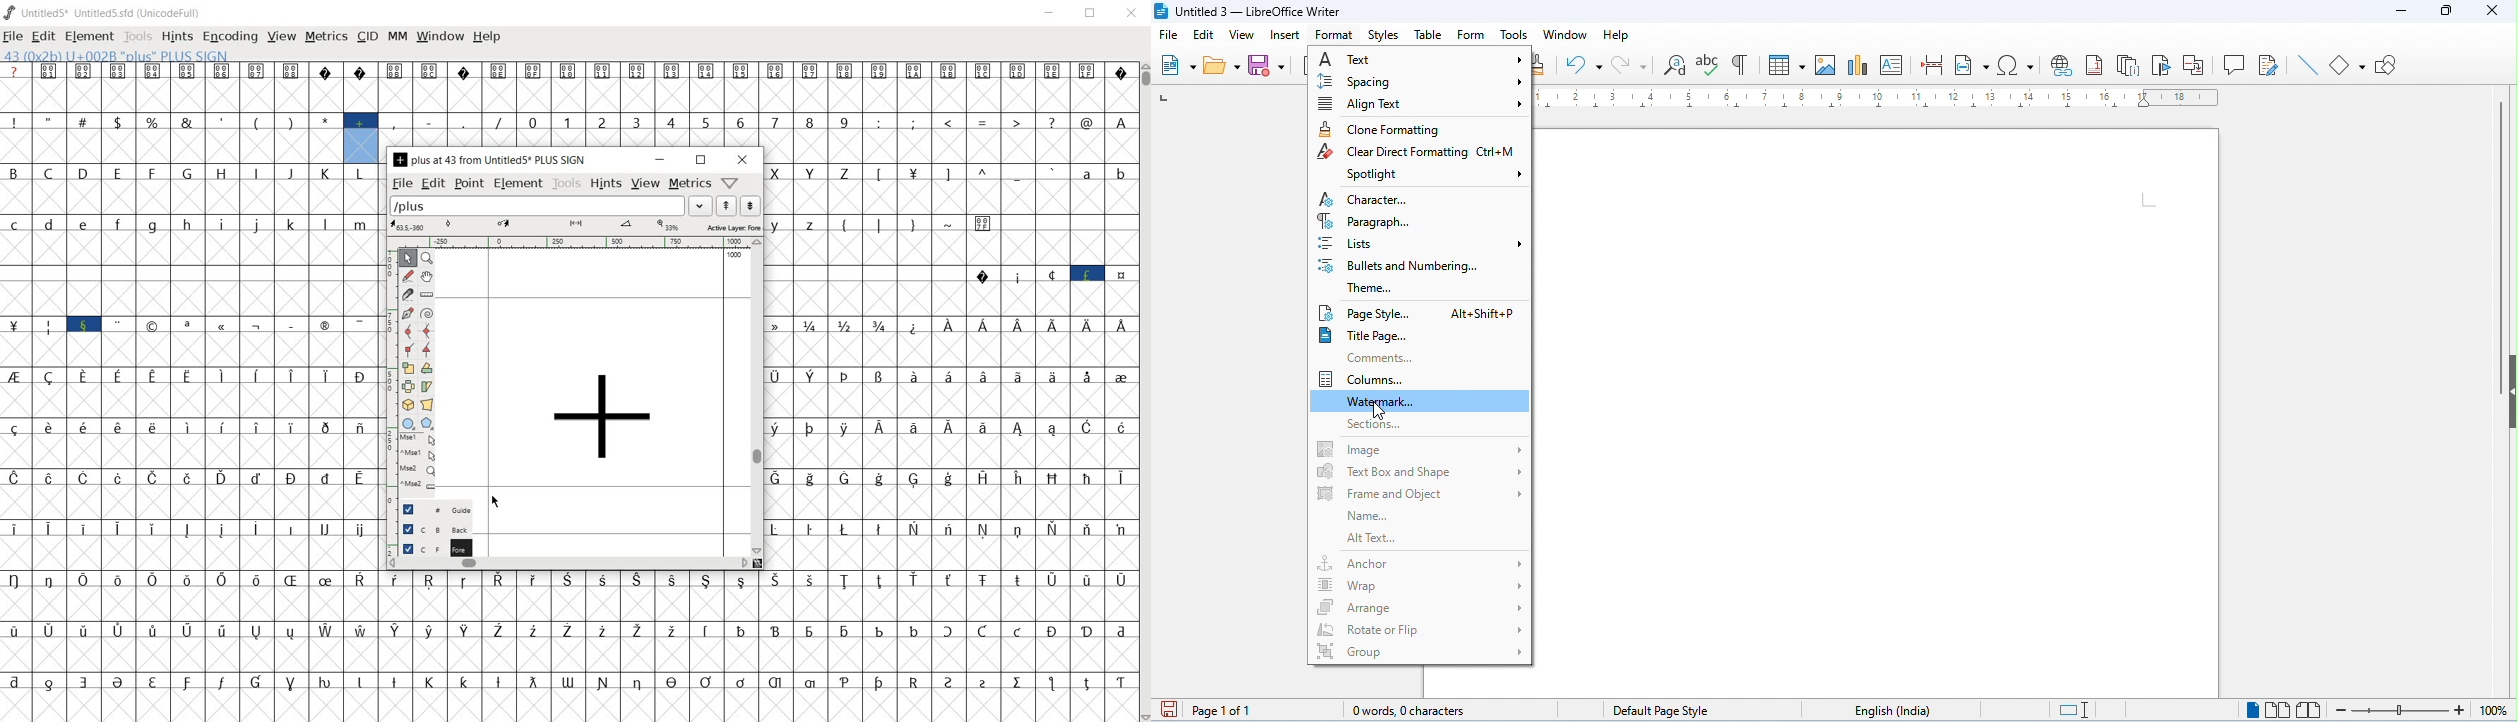 The height and width of the screenshot is (728, 2520). I want to click on default page style, so click(1650, 708).